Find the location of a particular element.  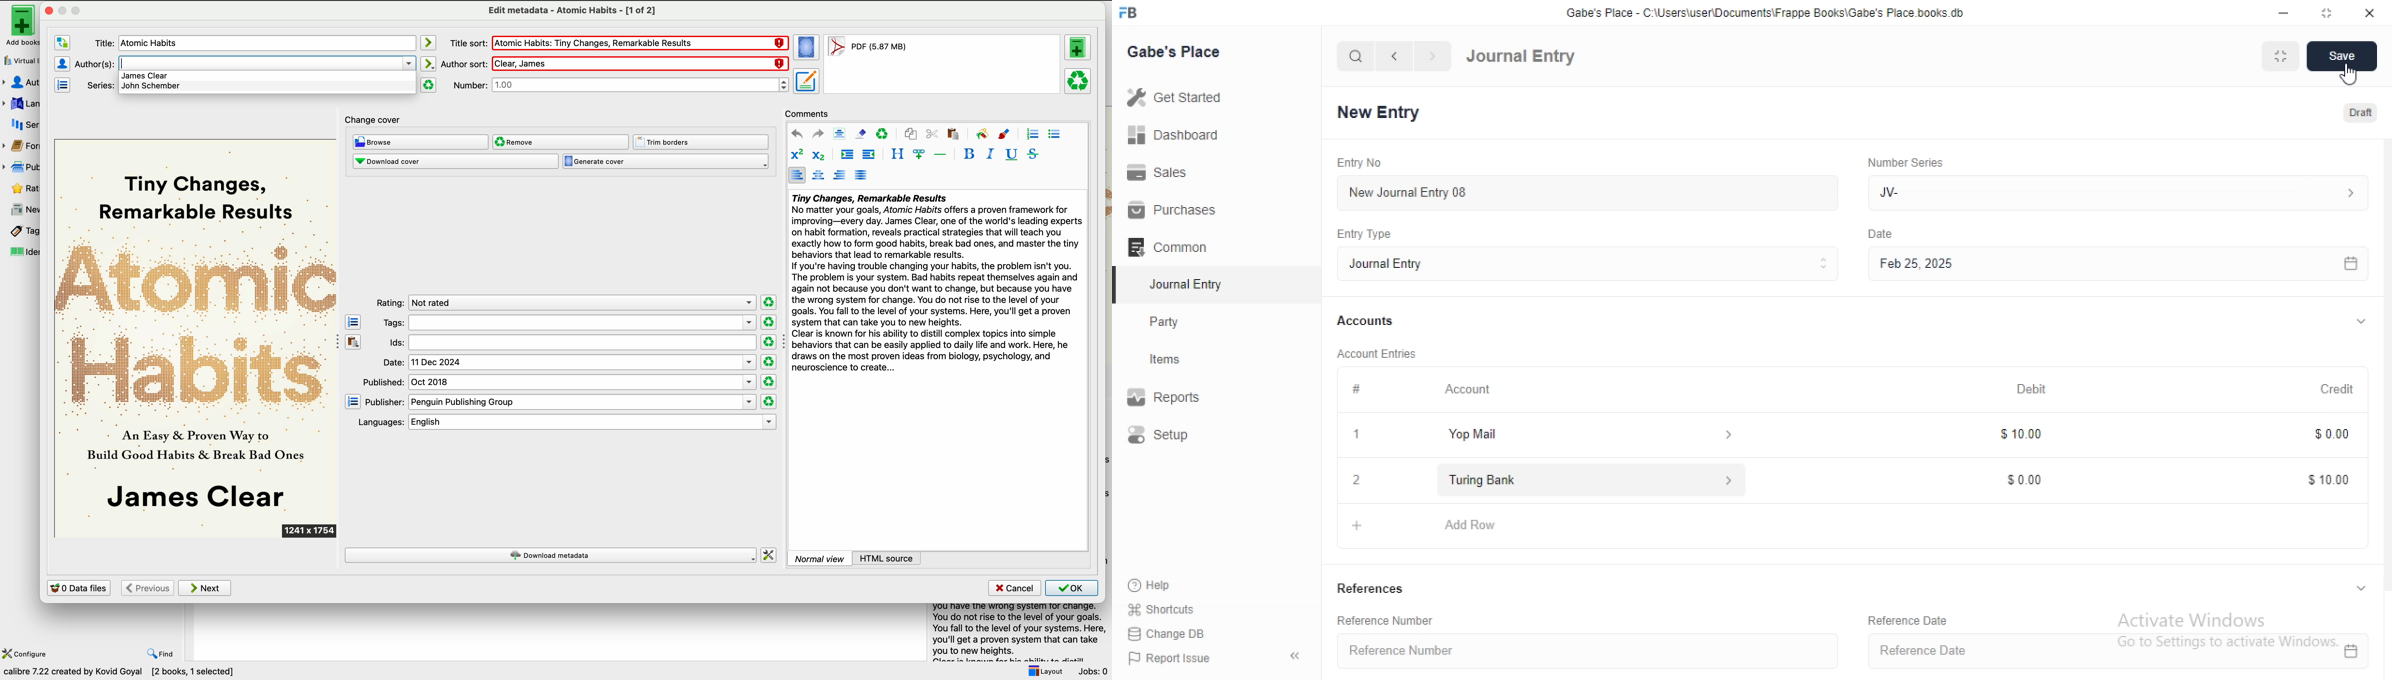

$10.00 is located at coordinates (2315, 478).